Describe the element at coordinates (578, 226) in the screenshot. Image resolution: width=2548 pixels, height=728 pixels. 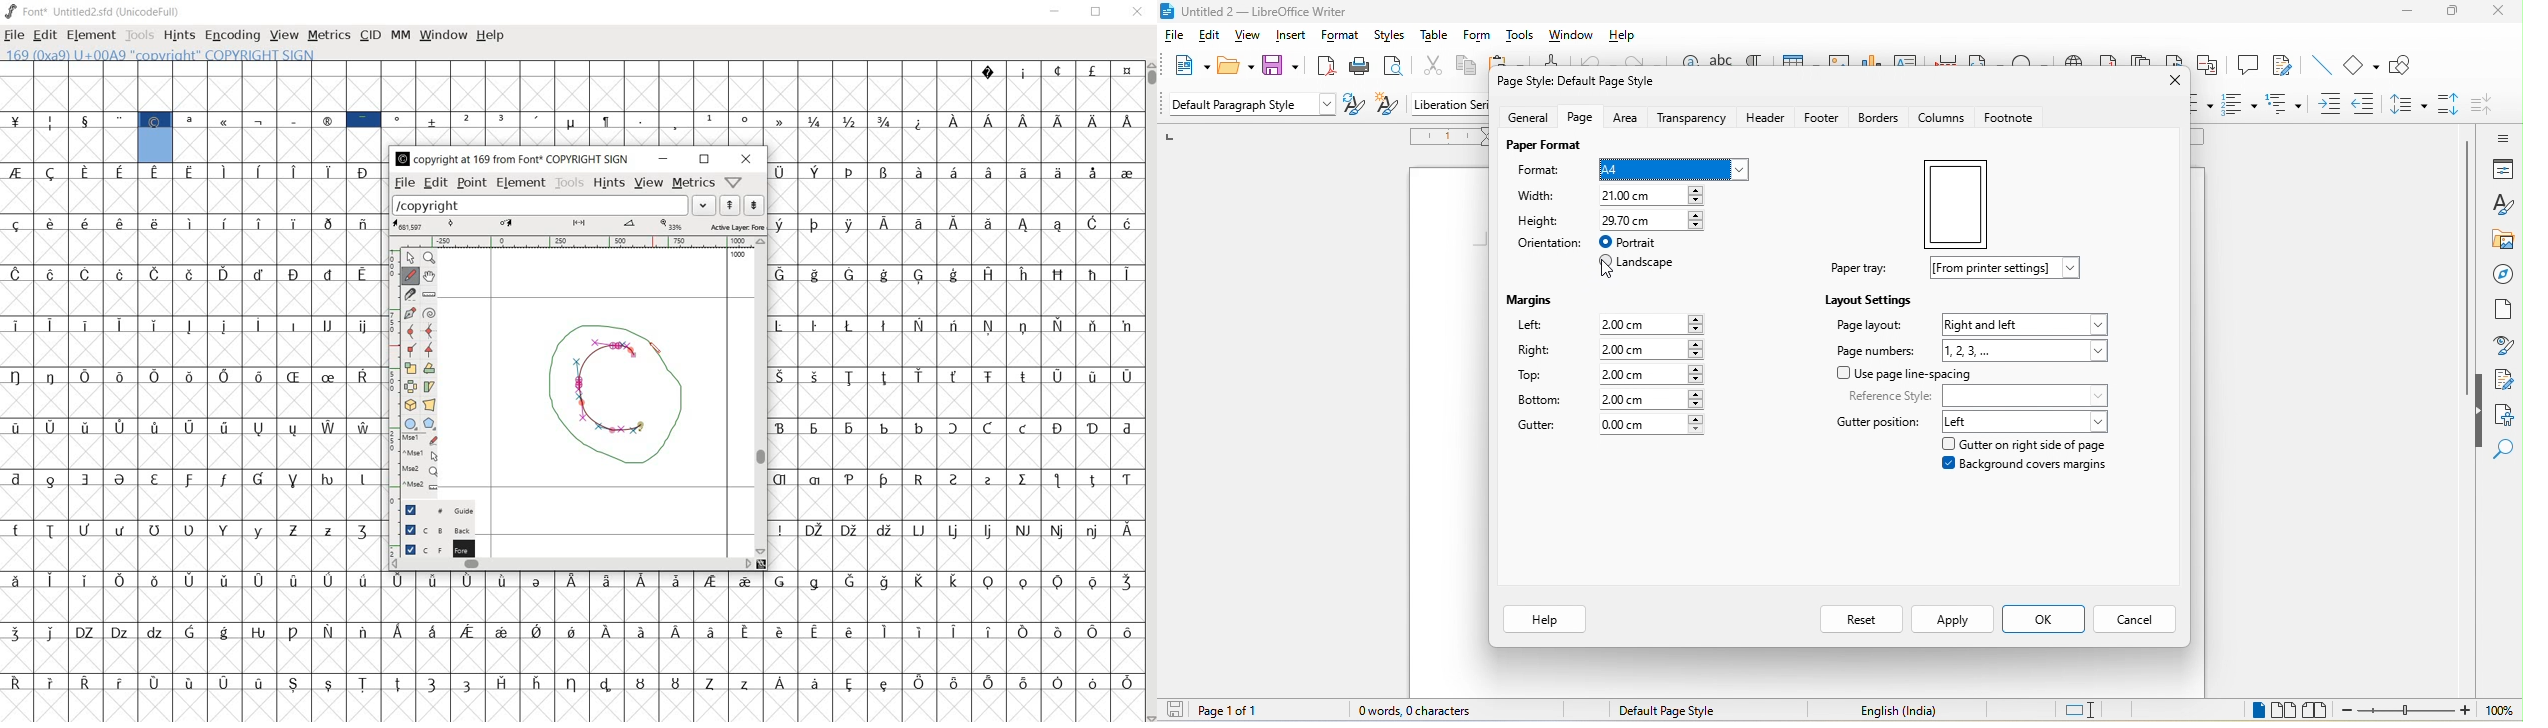
I see `active layer:FOREGROUND` at that location.